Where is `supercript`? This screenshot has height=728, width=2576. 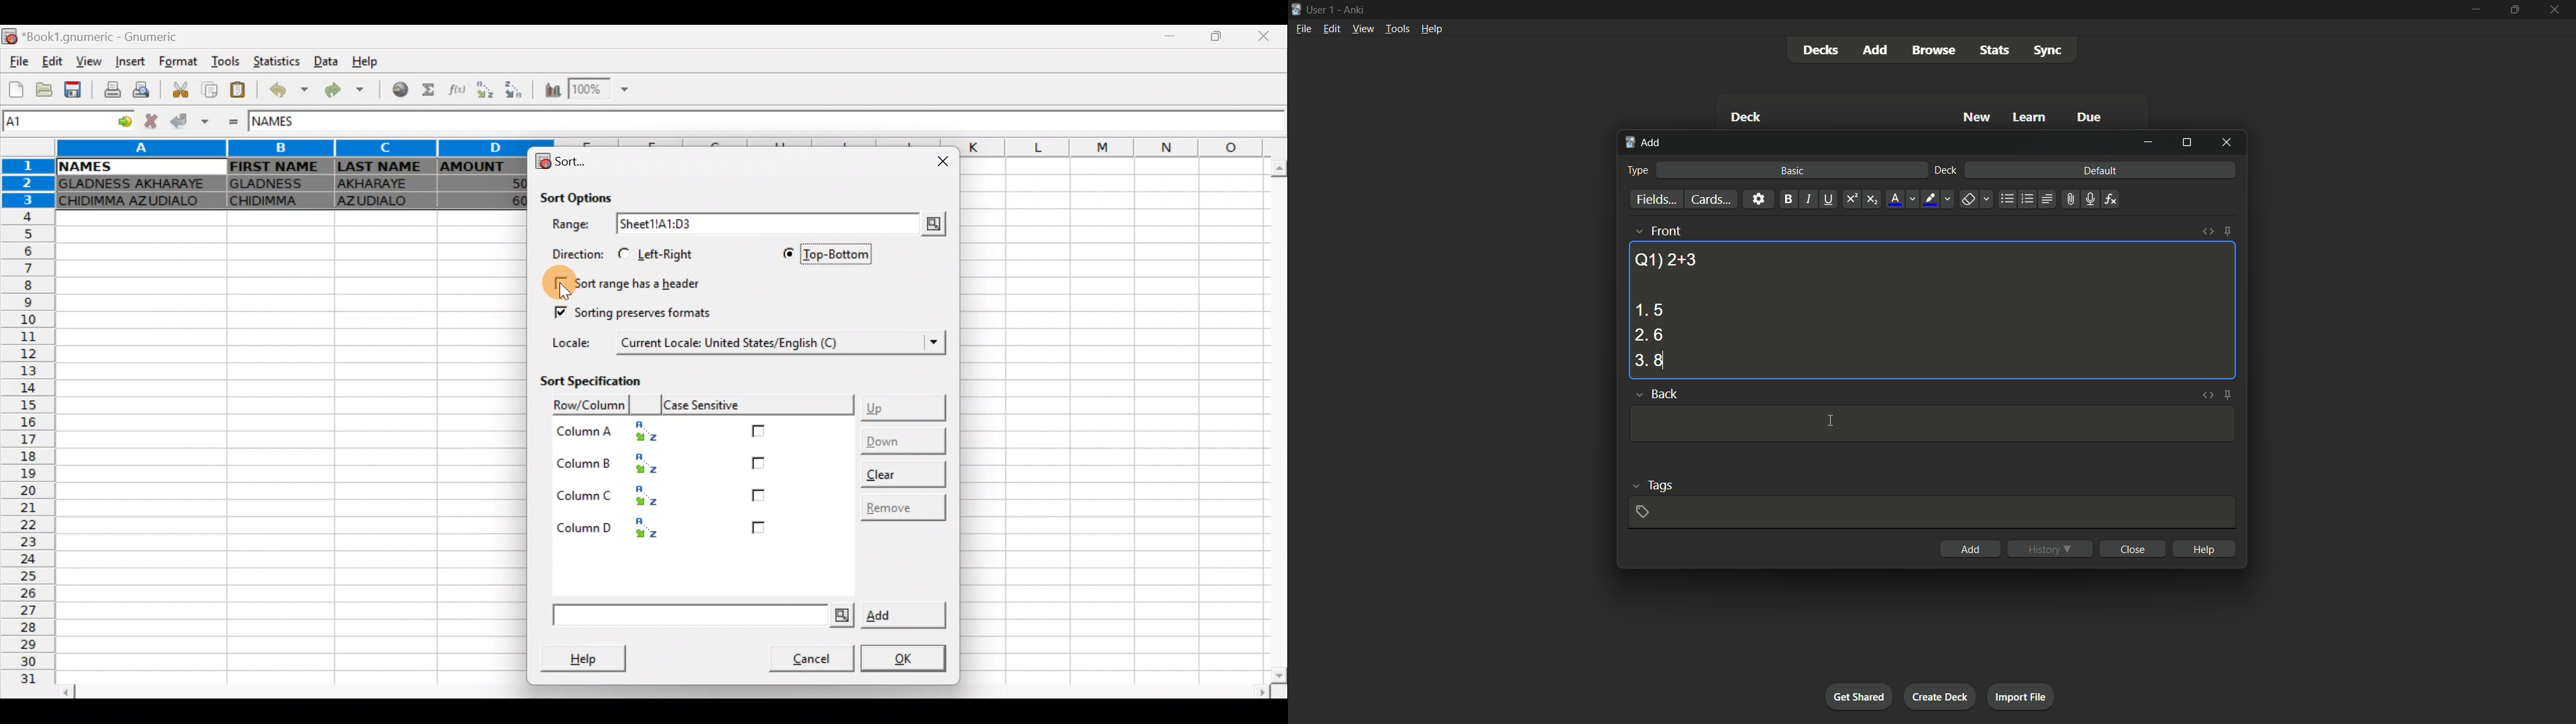 supercript is located at coordinates (1850, 200).